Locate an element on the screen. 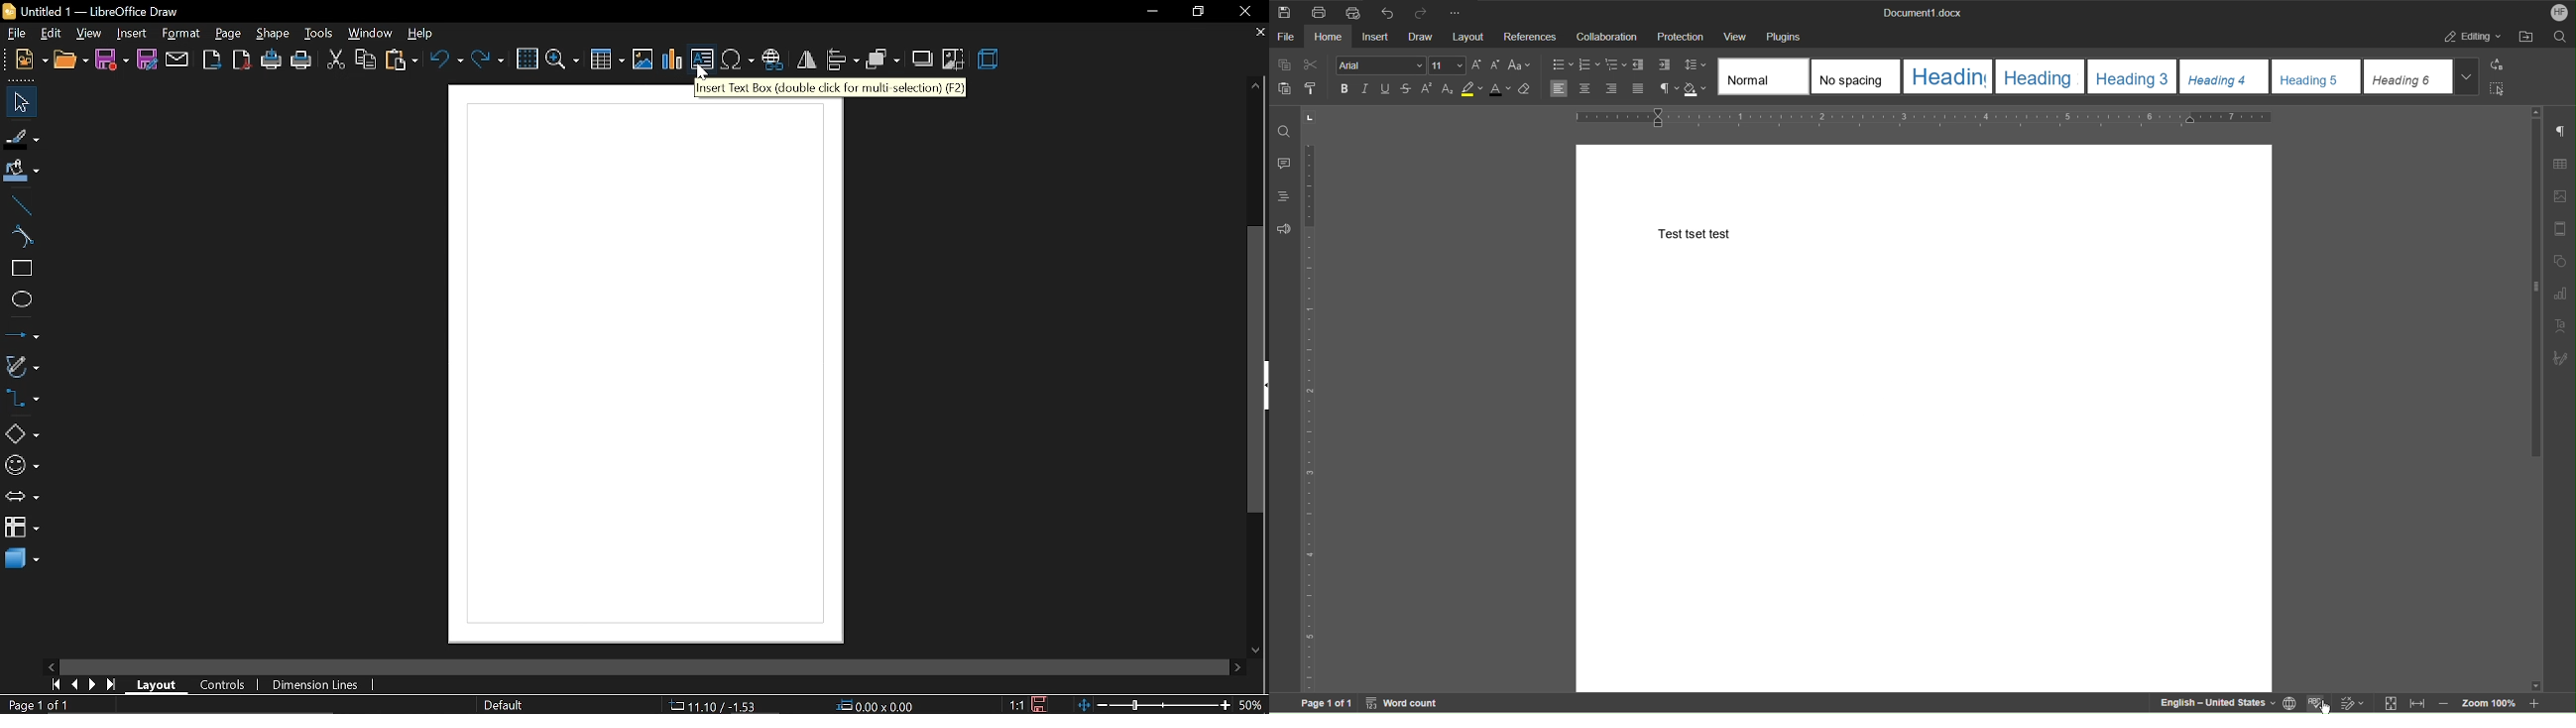 This screenshot has height=728, width=2576. Undo is located at coordinates (1385, 11).